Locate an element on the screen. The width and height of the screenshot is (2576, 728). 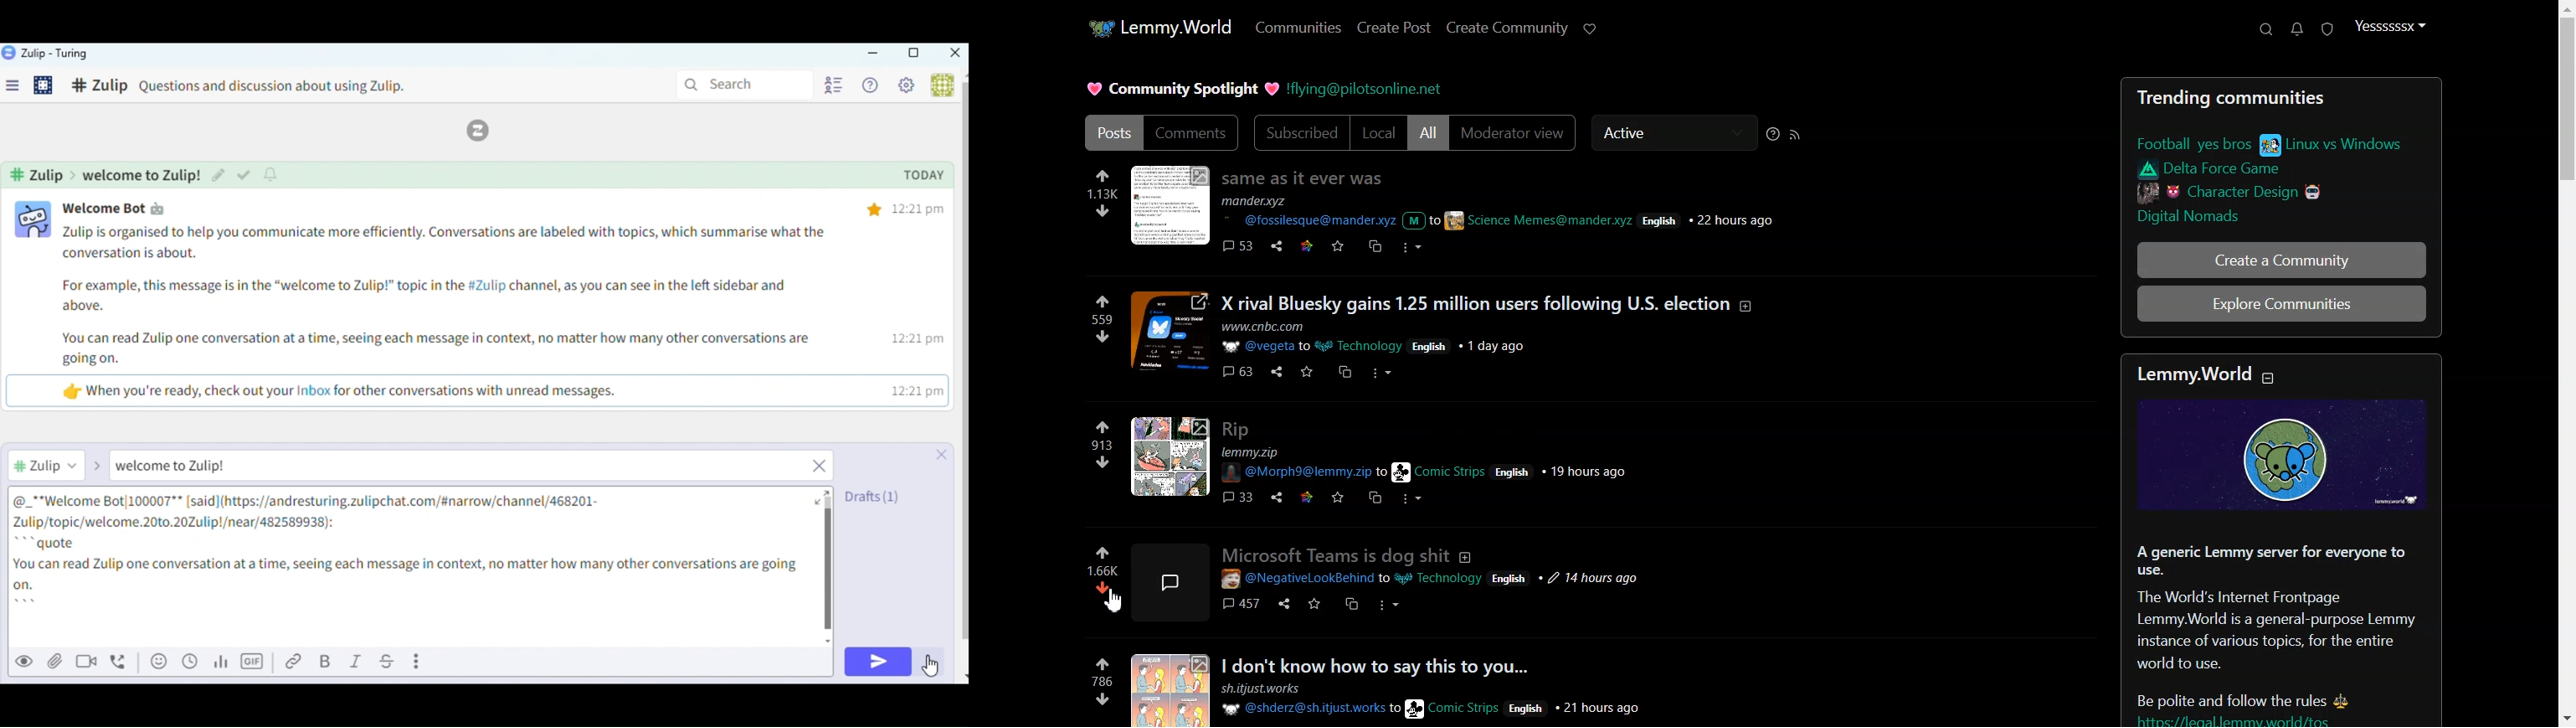
Posts is located at coordinates (1440, 338).